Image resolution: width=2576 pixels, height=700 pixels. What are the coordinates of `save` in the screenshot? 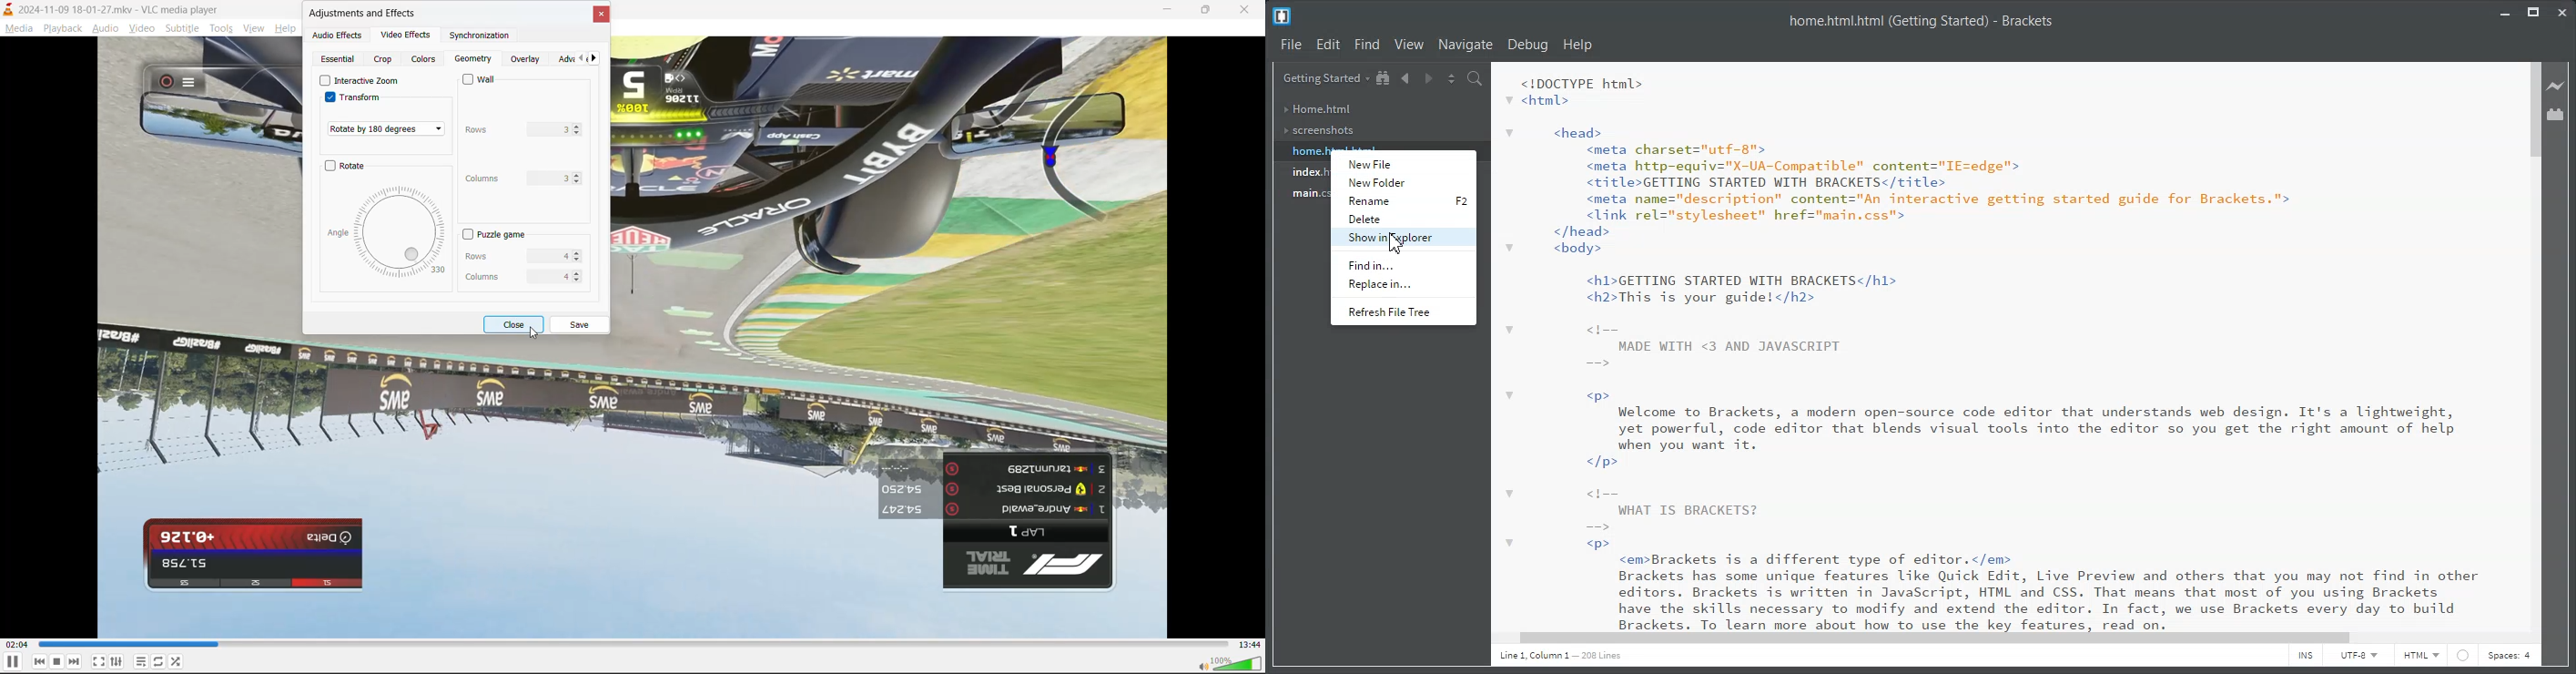 It's located at (581, 326).